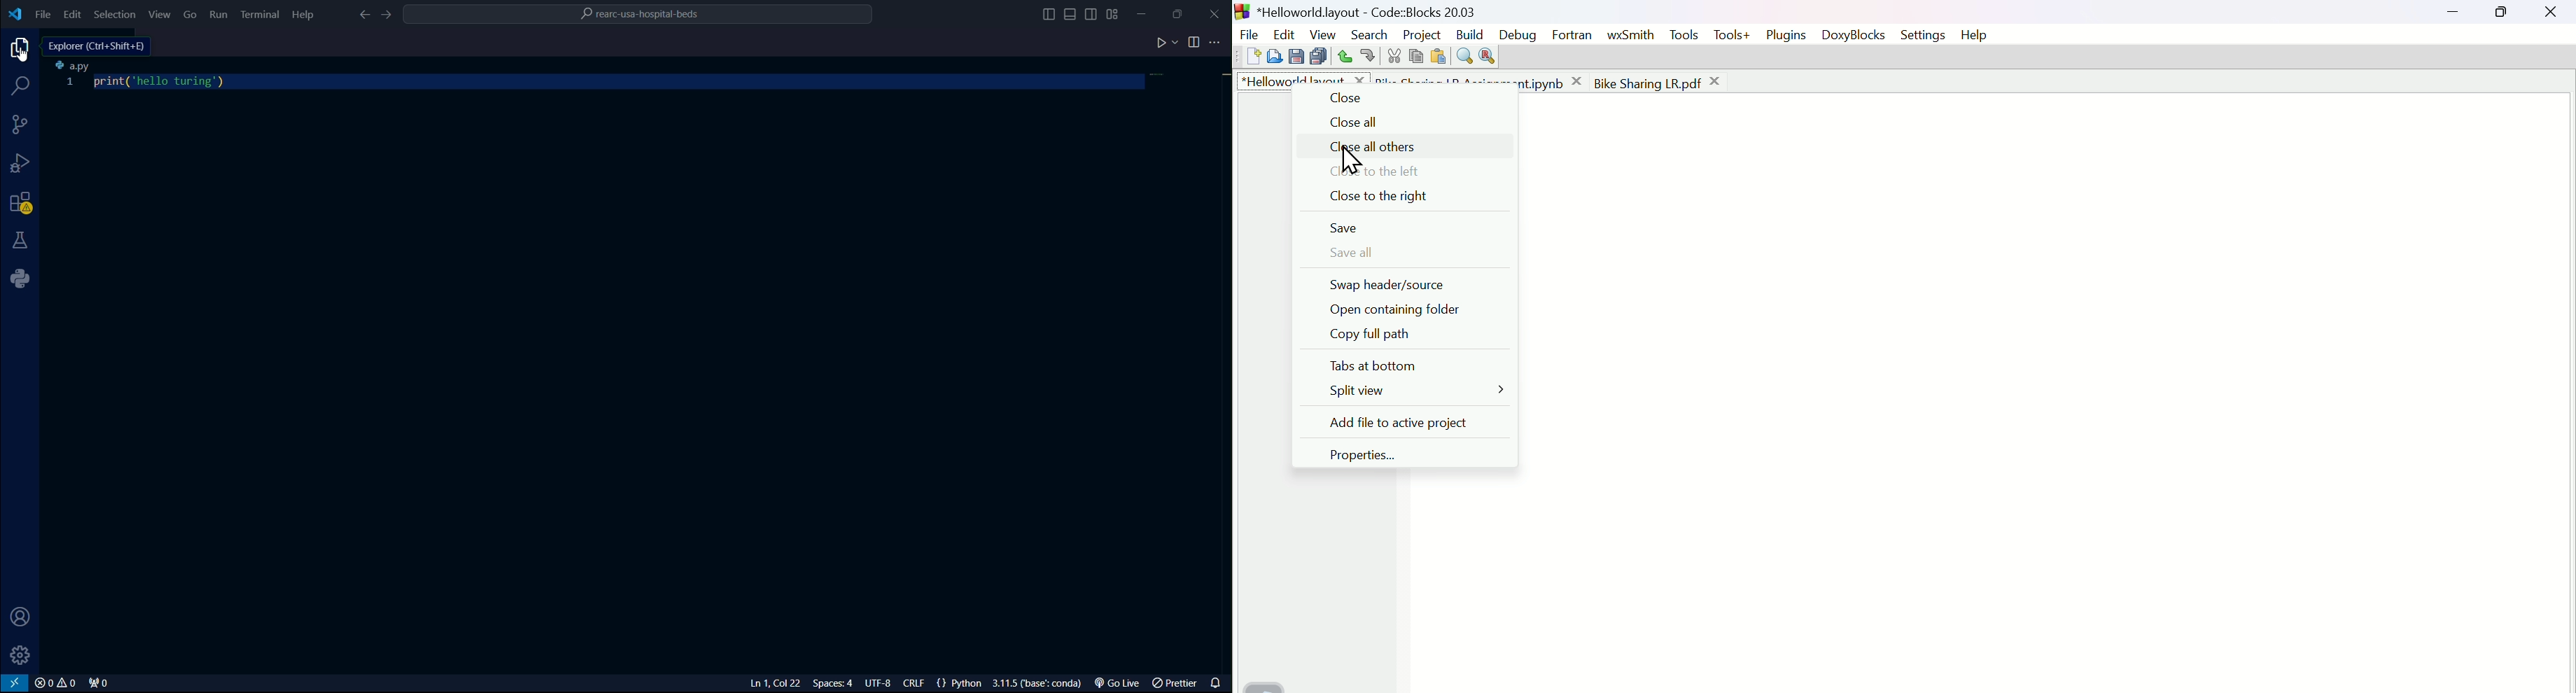  What do you see at coordinates (1189, 42) in the screenshot?
I see `split editor right` at bounding box center [1189, 42].